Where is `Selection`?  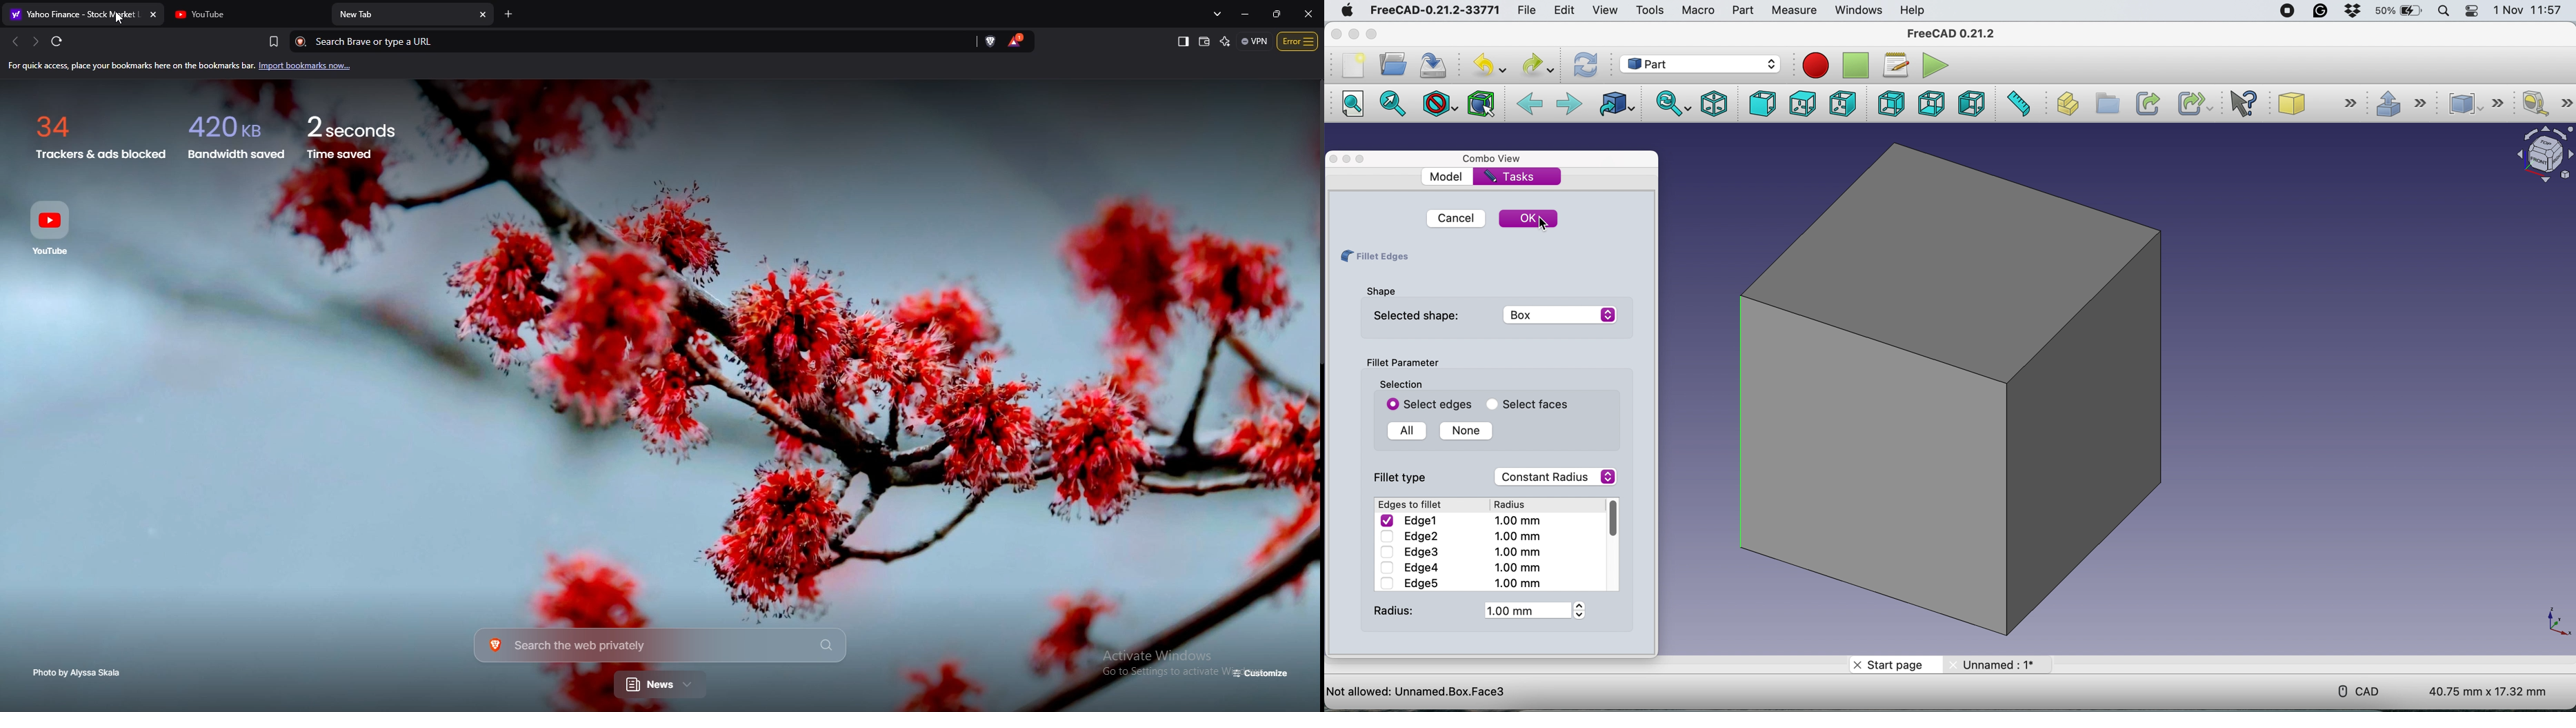
Selection is located at coordinates (1400, 384).